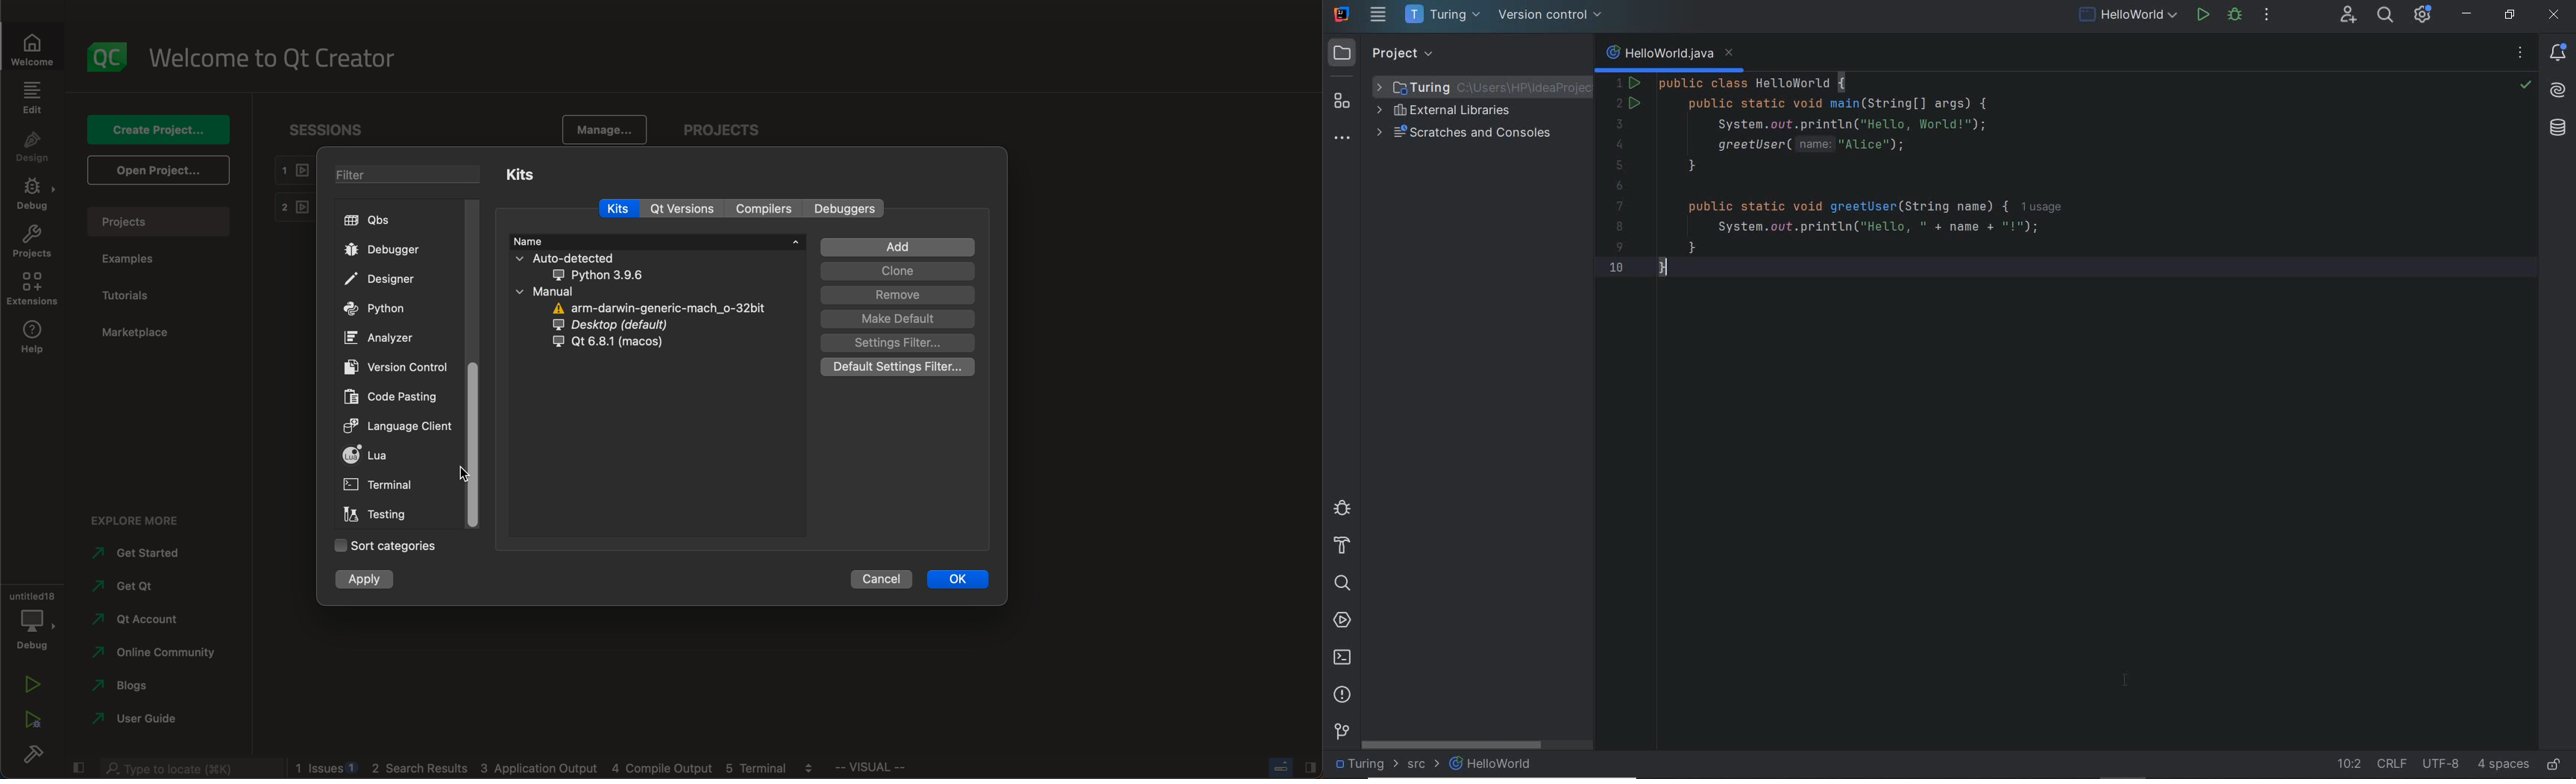 This screenshot has width=2576, height=784. I want to click on more tool windows, so click(1341, 140).